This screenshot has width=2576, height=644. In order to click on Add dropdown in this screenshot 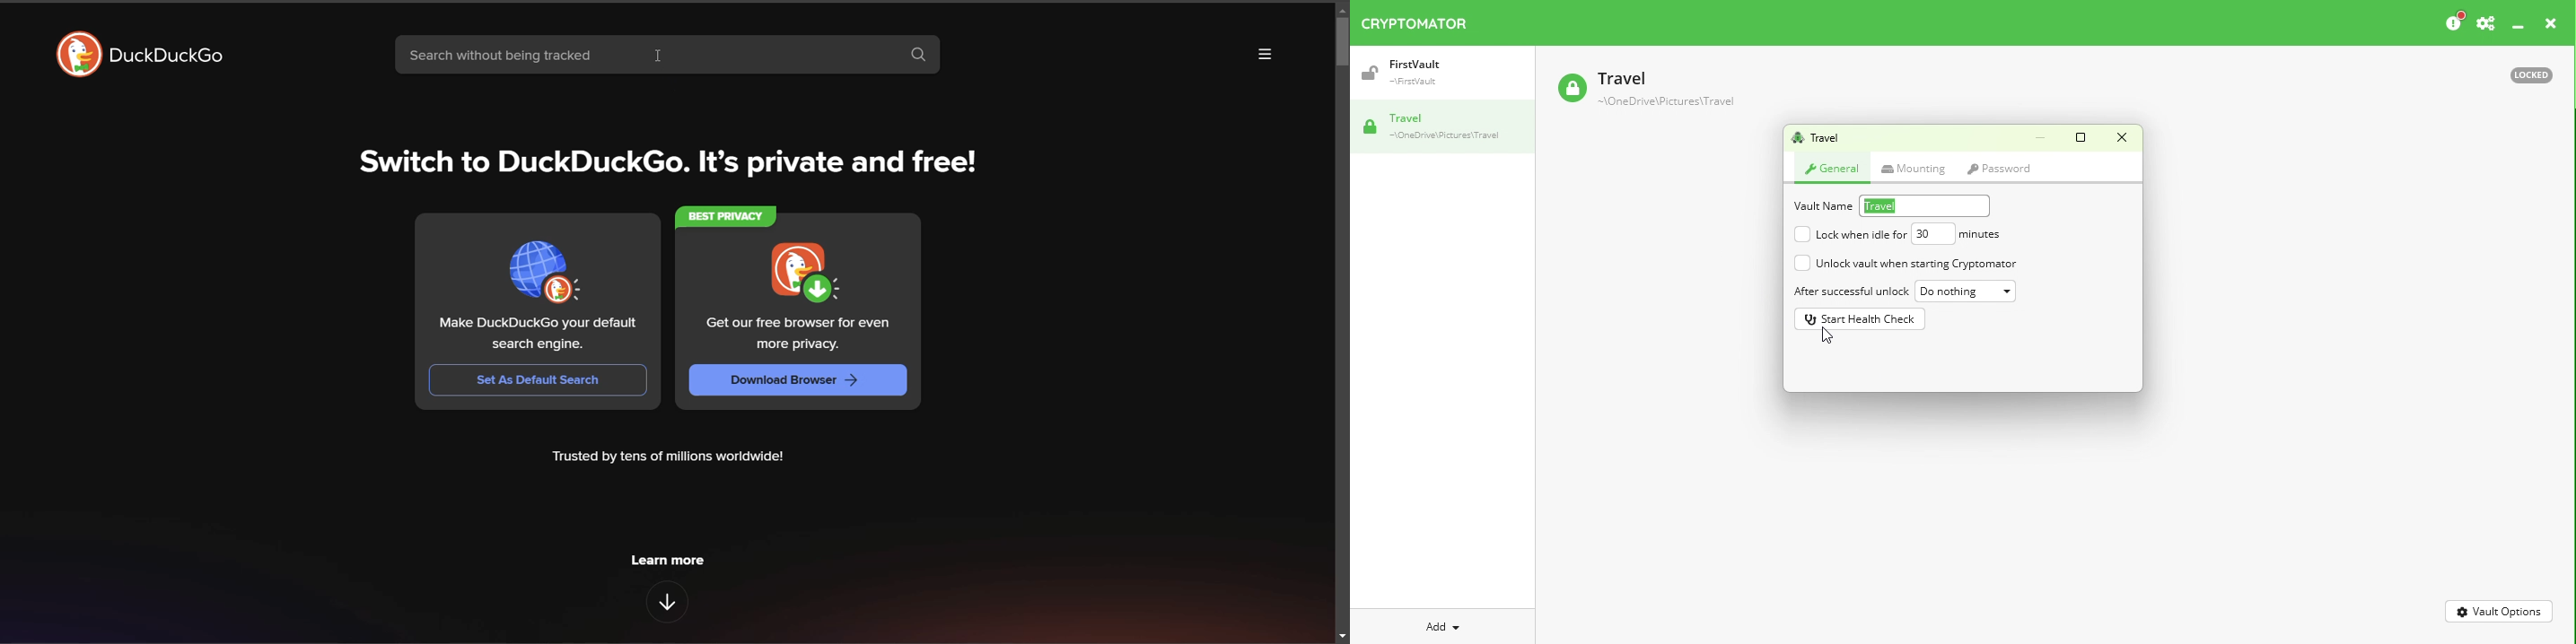, I will do `click(1453, 625)`.